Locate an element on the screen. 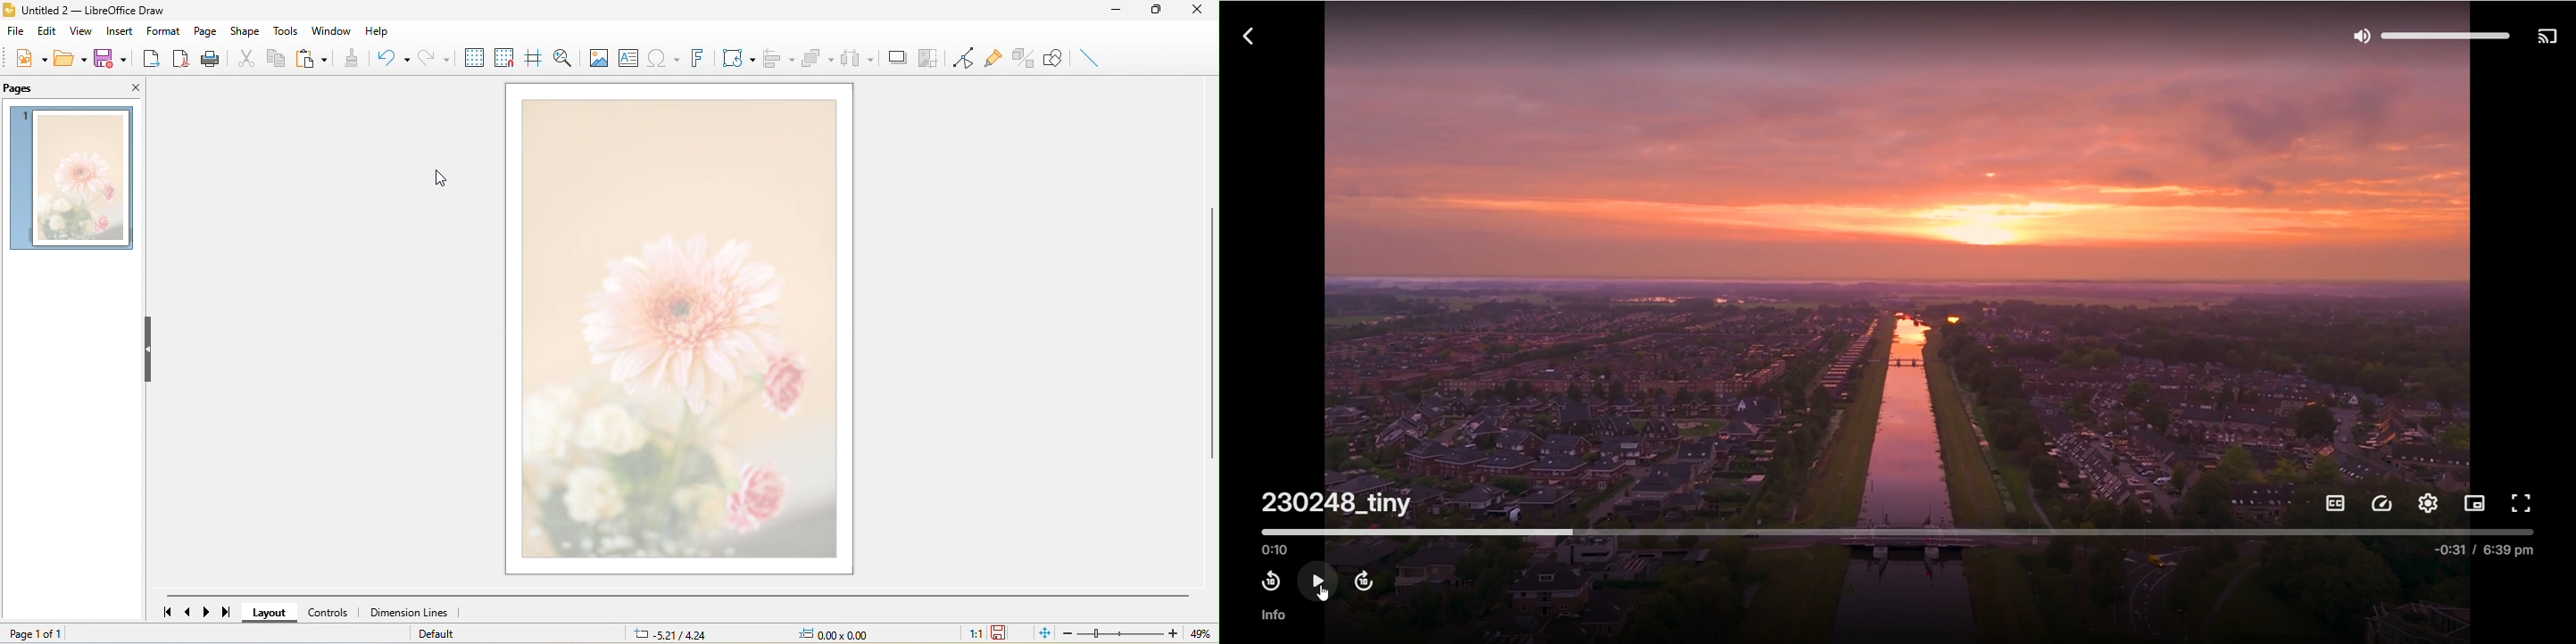 The height and width of the screenshot is (644, 2576). pages is located at coordinates (22, 89).